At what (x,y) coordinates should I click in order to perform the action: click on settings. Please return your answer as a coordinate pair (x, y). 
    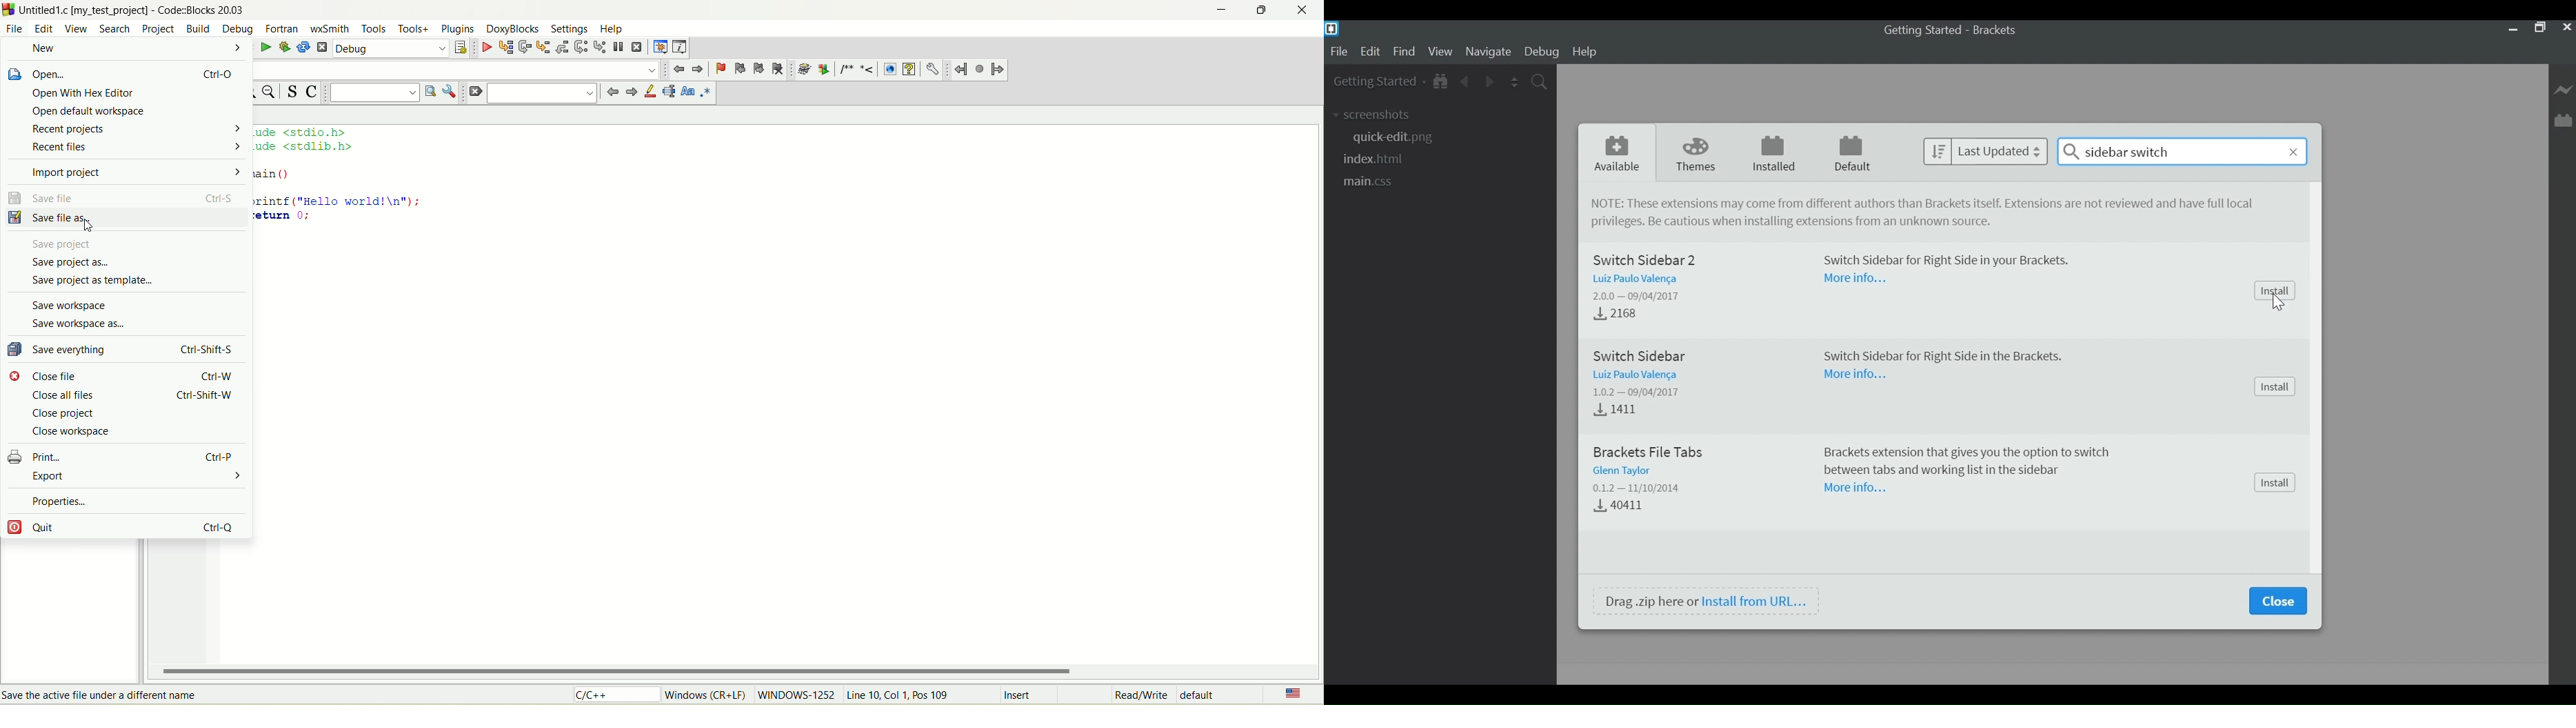
    Looking at the image, I should click on (570, 28).